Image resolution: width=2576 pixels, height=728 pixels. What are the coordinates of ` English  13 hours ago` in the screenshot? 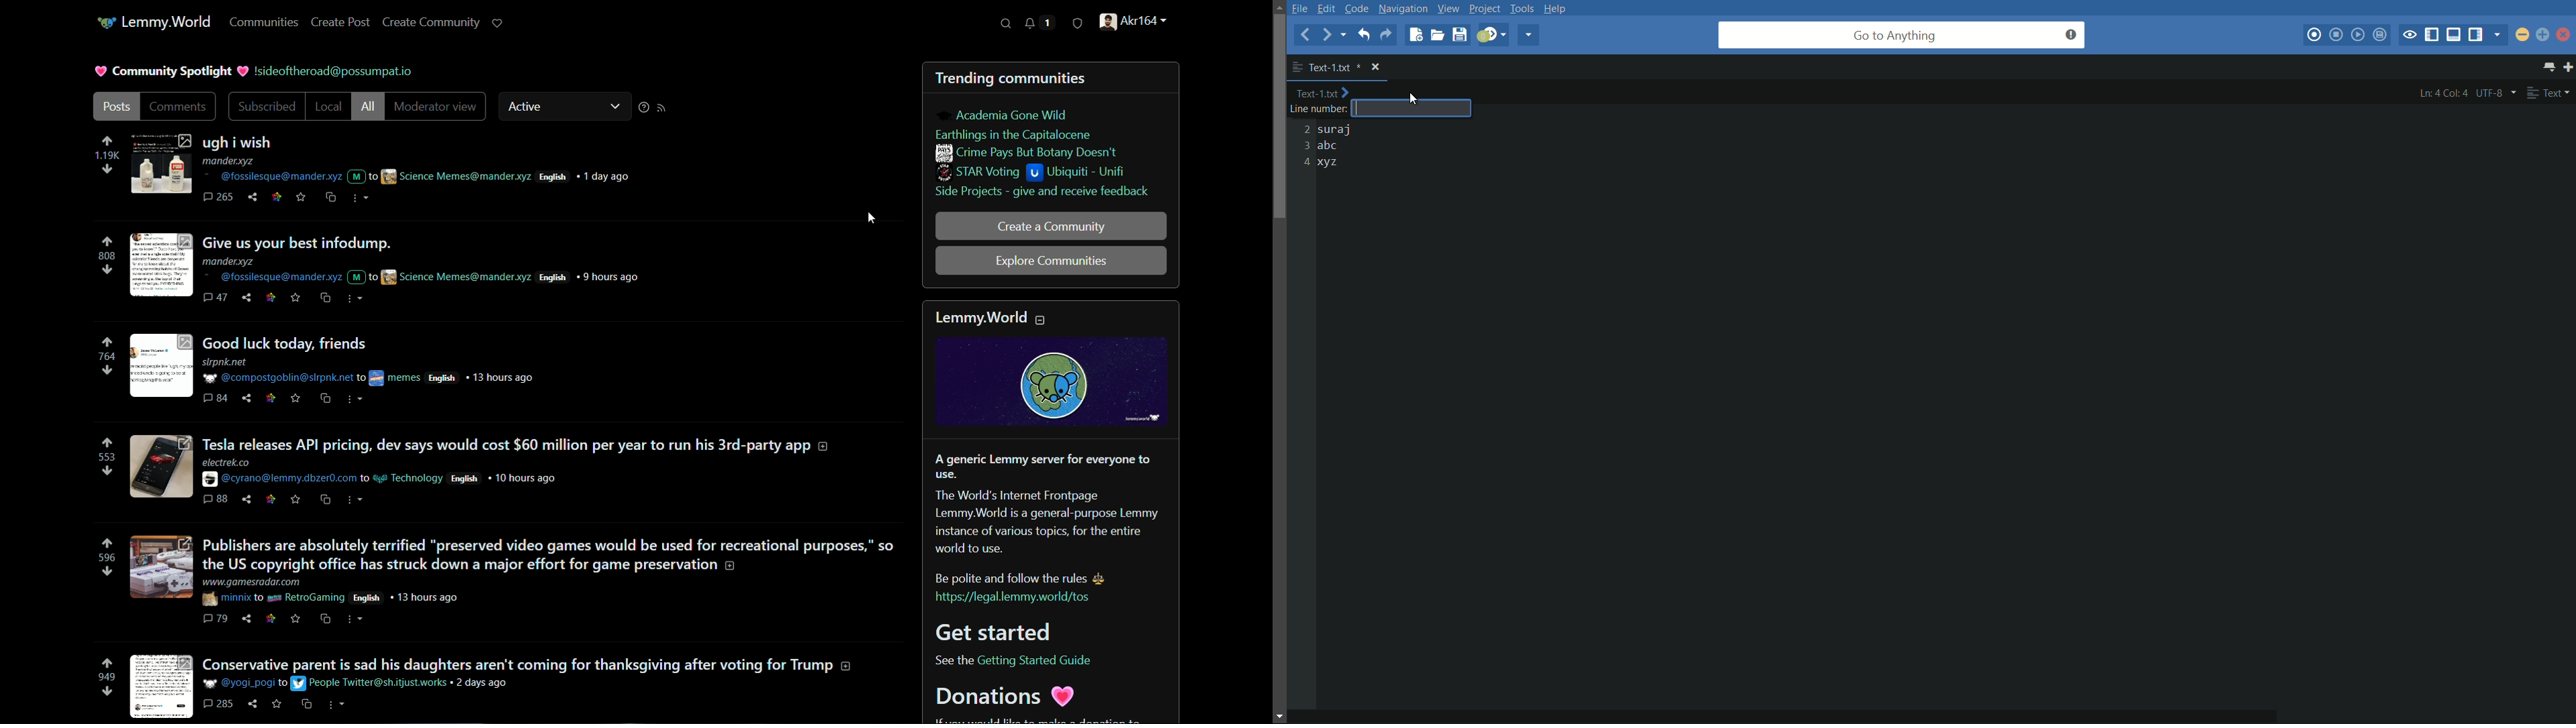 It's located at (407, 597).